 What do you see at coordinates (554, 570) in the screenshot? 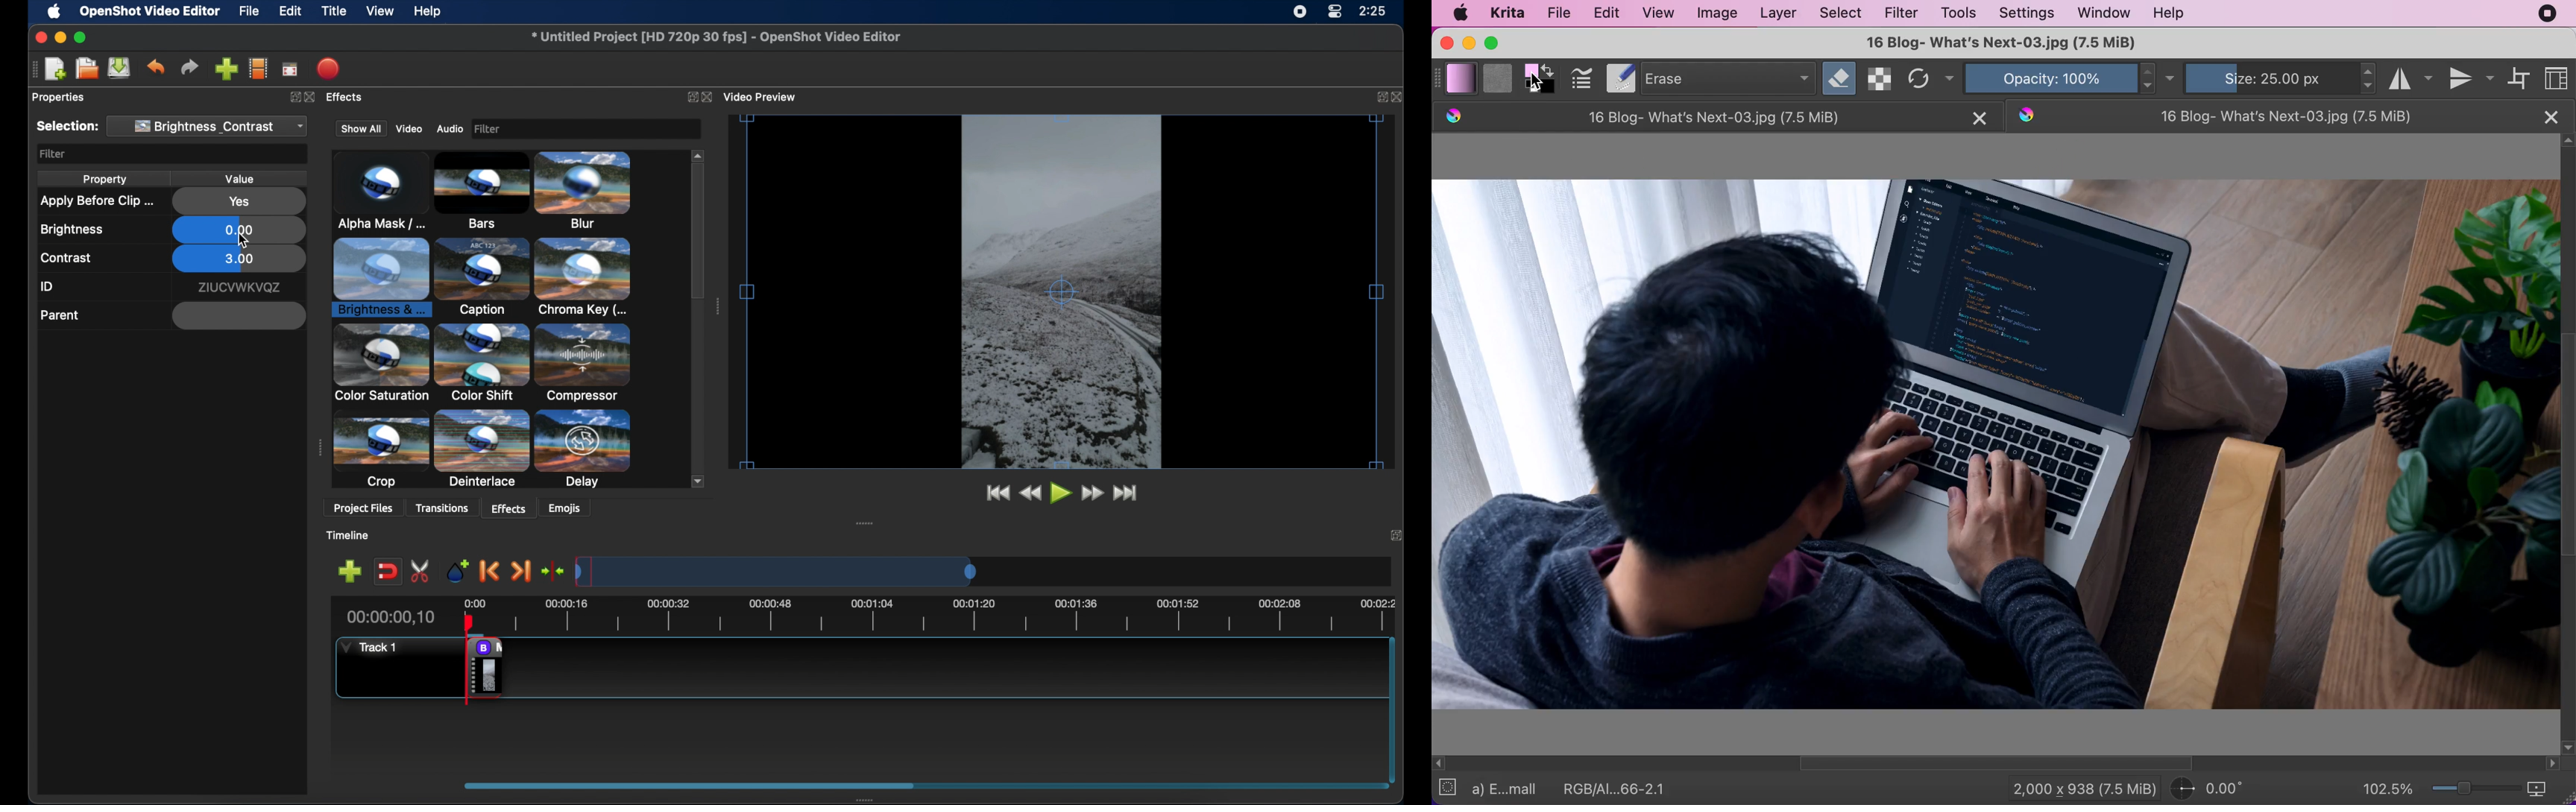
I see `center playhead on the timeline` at bounding box center [554, 570].